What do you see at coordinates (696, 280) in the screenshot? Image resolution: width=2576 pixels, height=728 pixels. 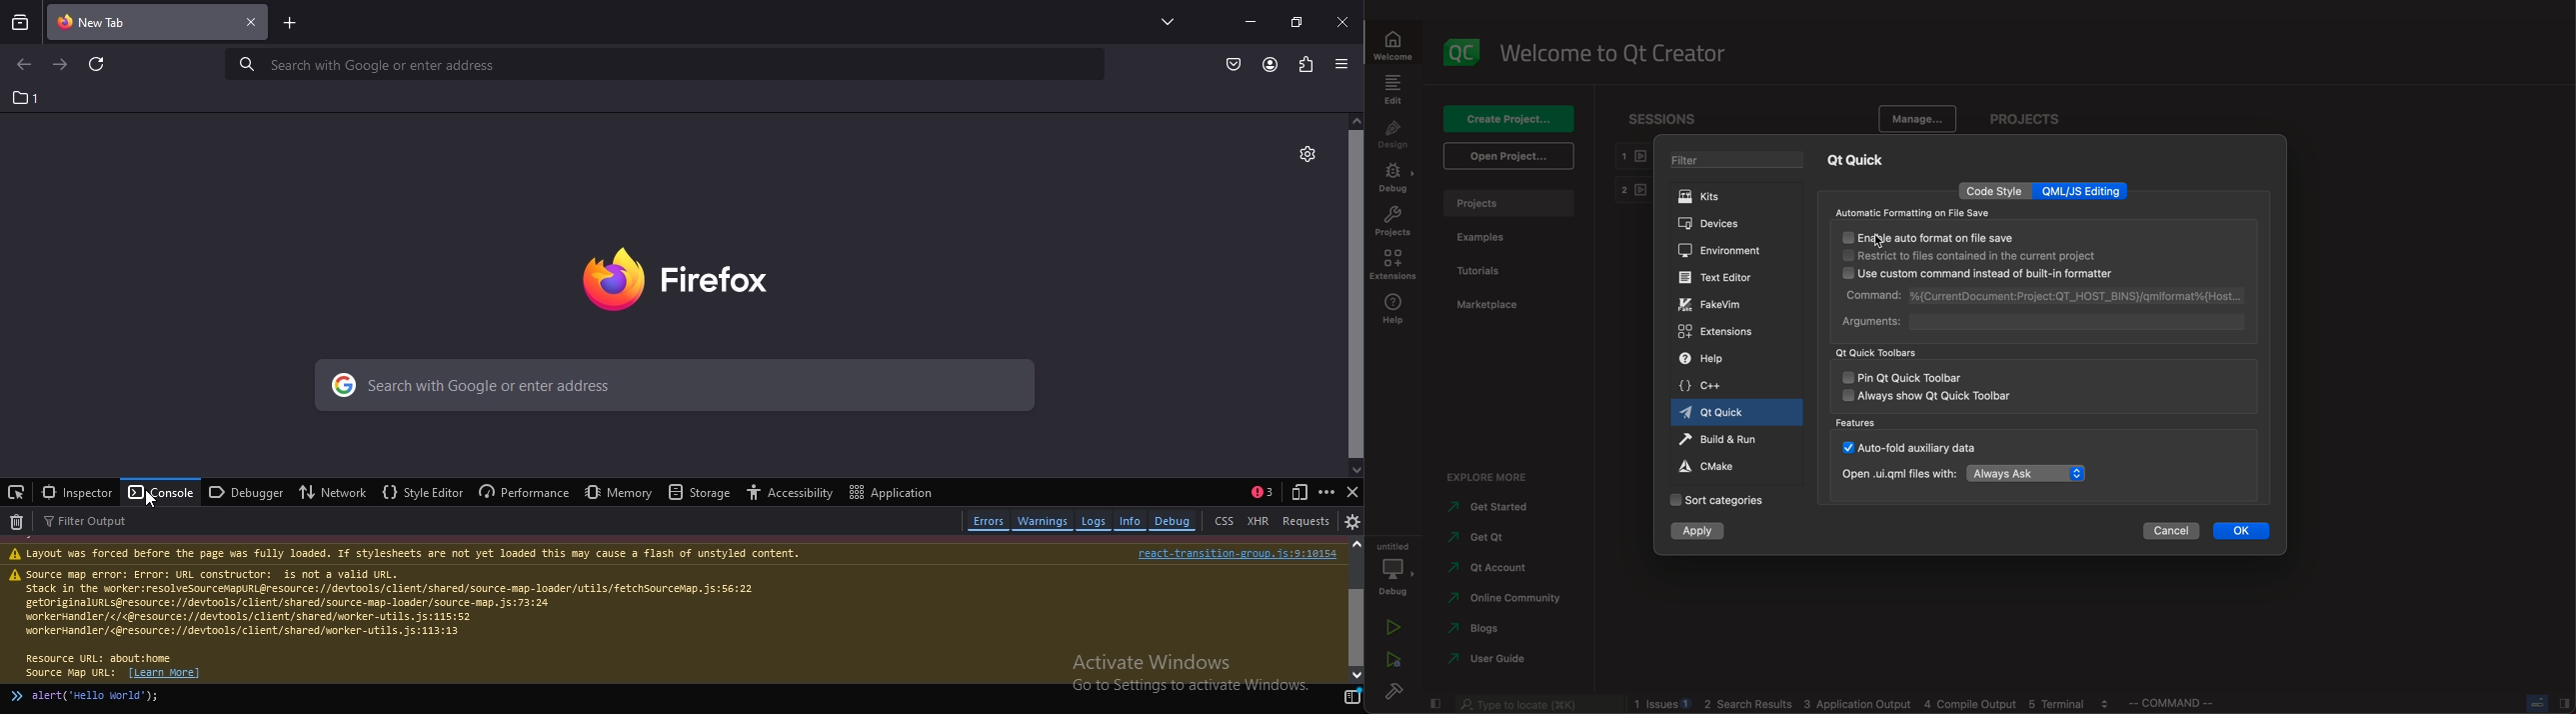 I see `image` at bounding box center [696, 280].